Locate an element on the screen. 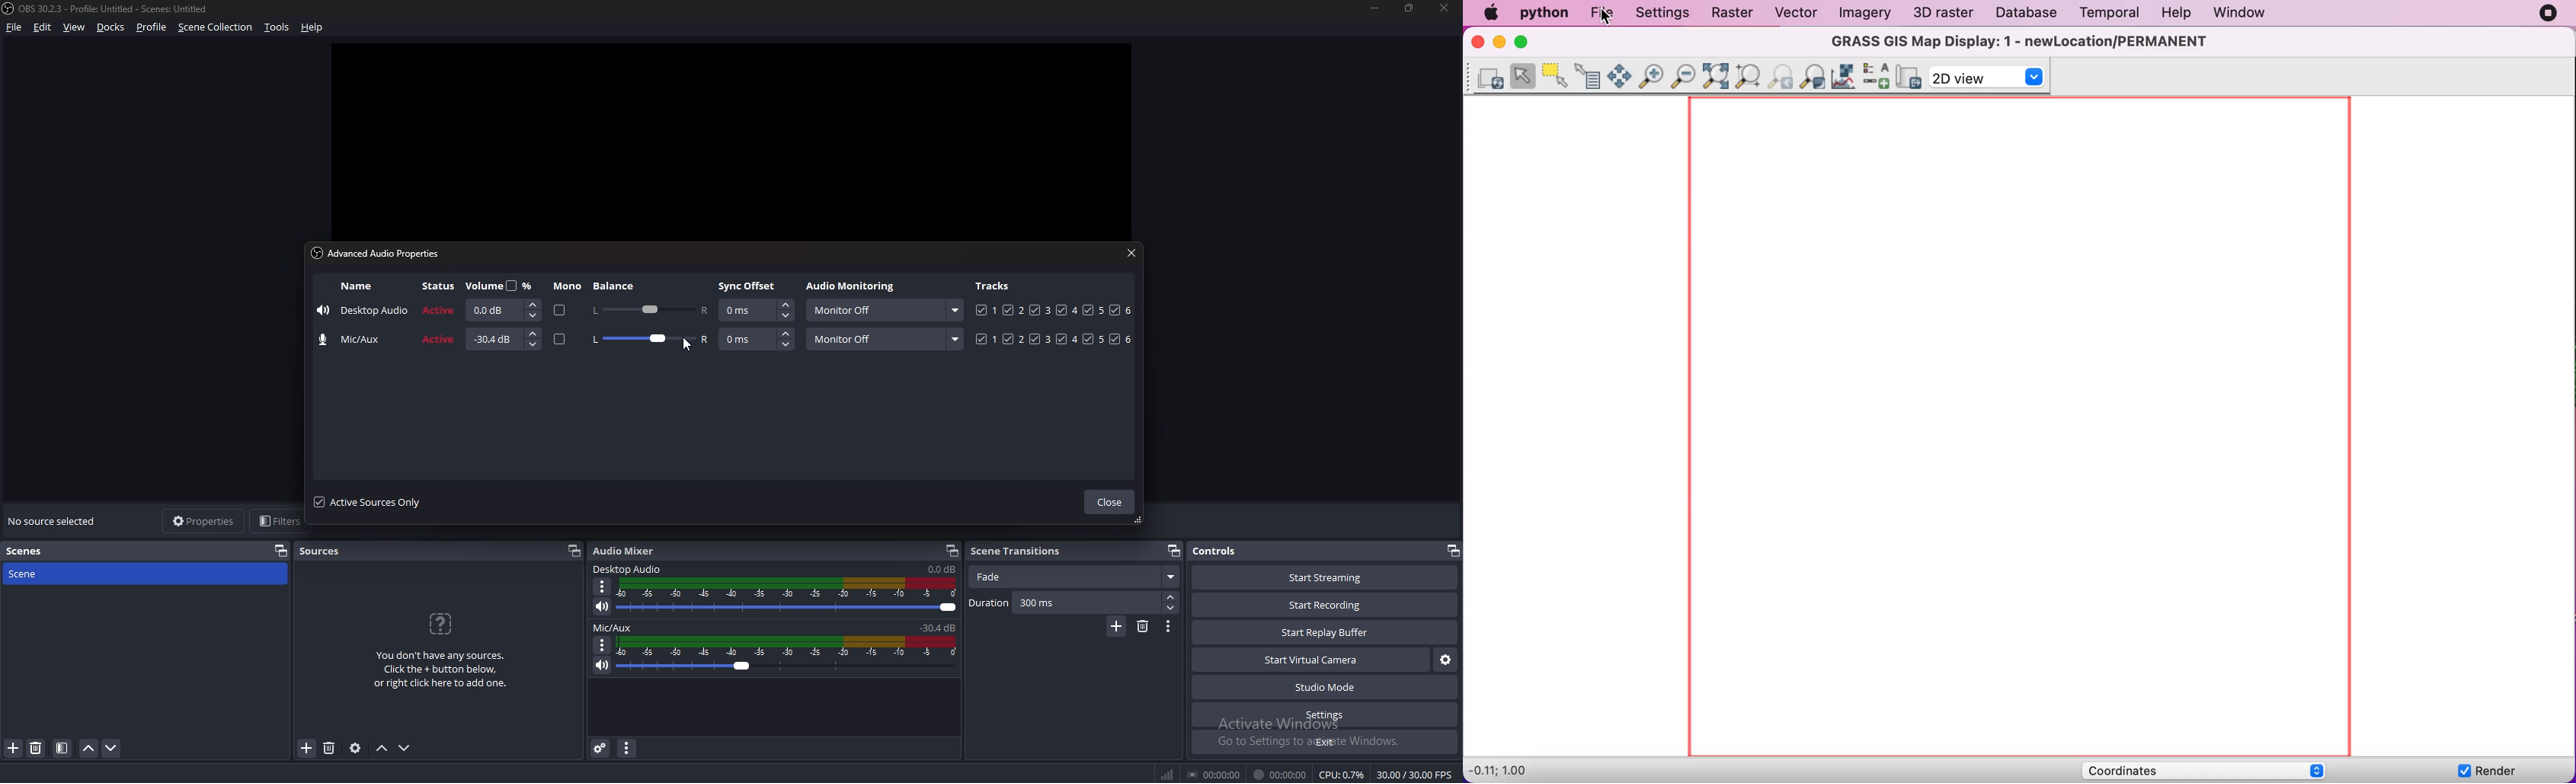 The width and height of the screenshot is (2576, 784). add source is located at coordinates (307, 748).